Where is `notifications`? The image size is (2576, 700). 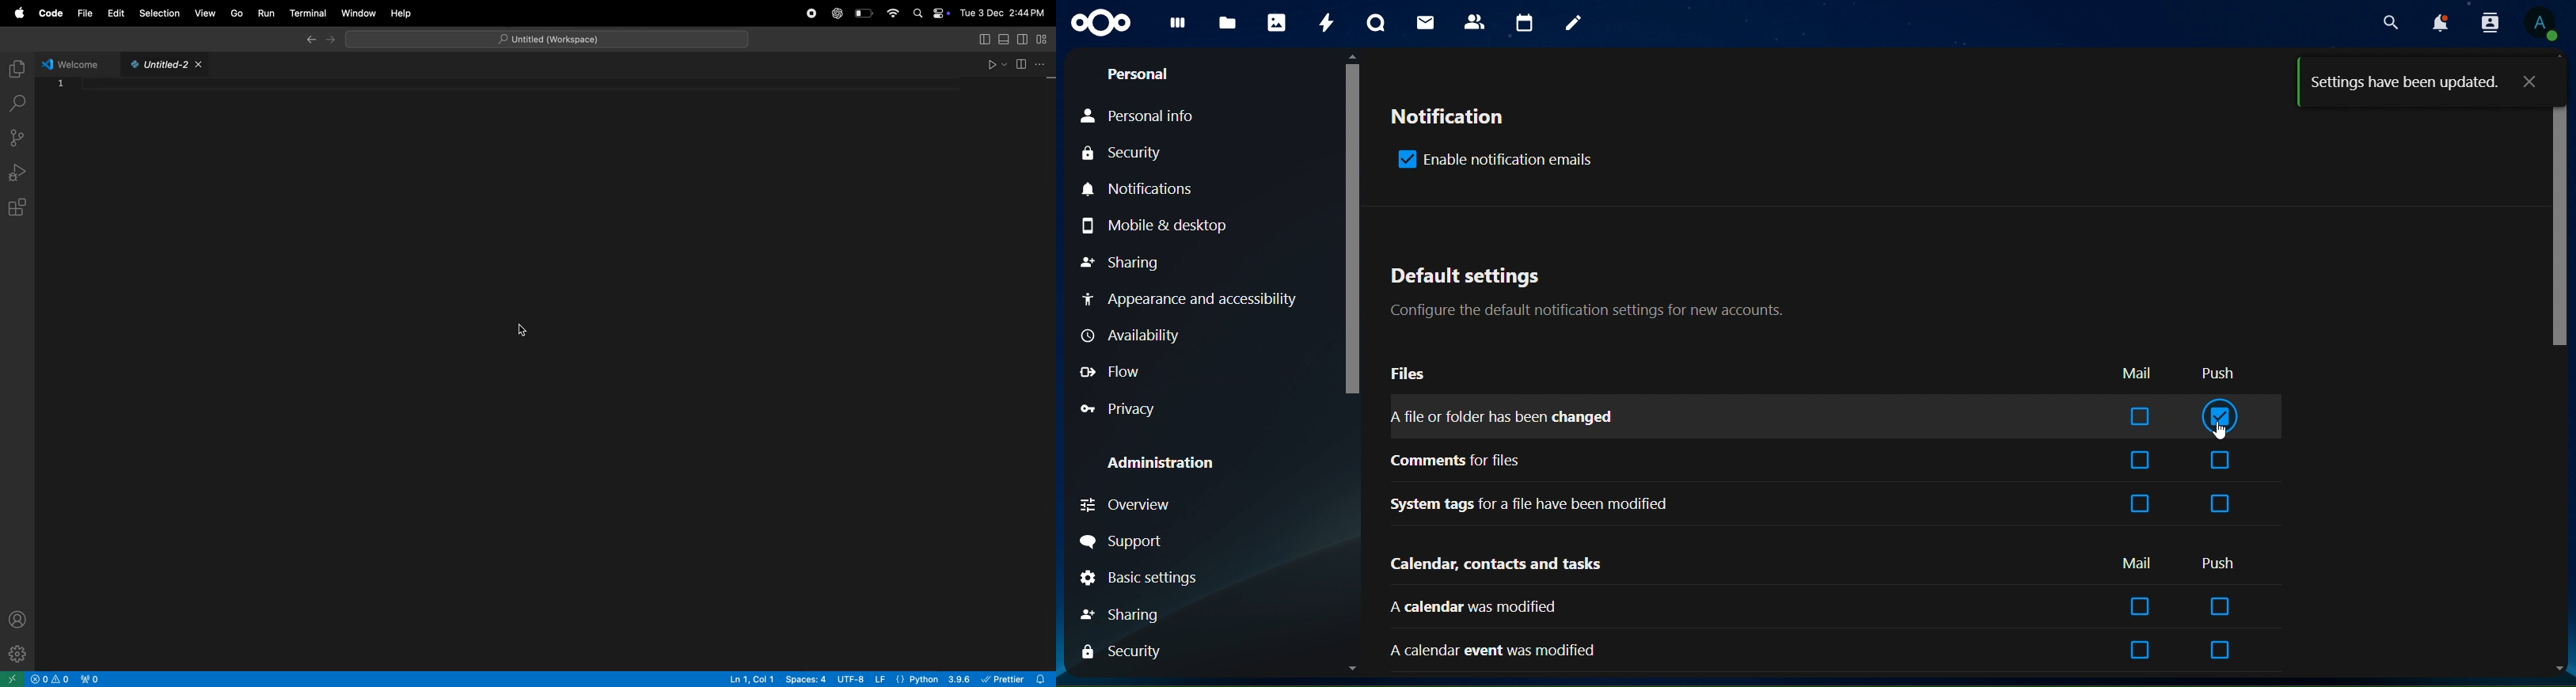 notifications is located at coordinates (2437, 23).